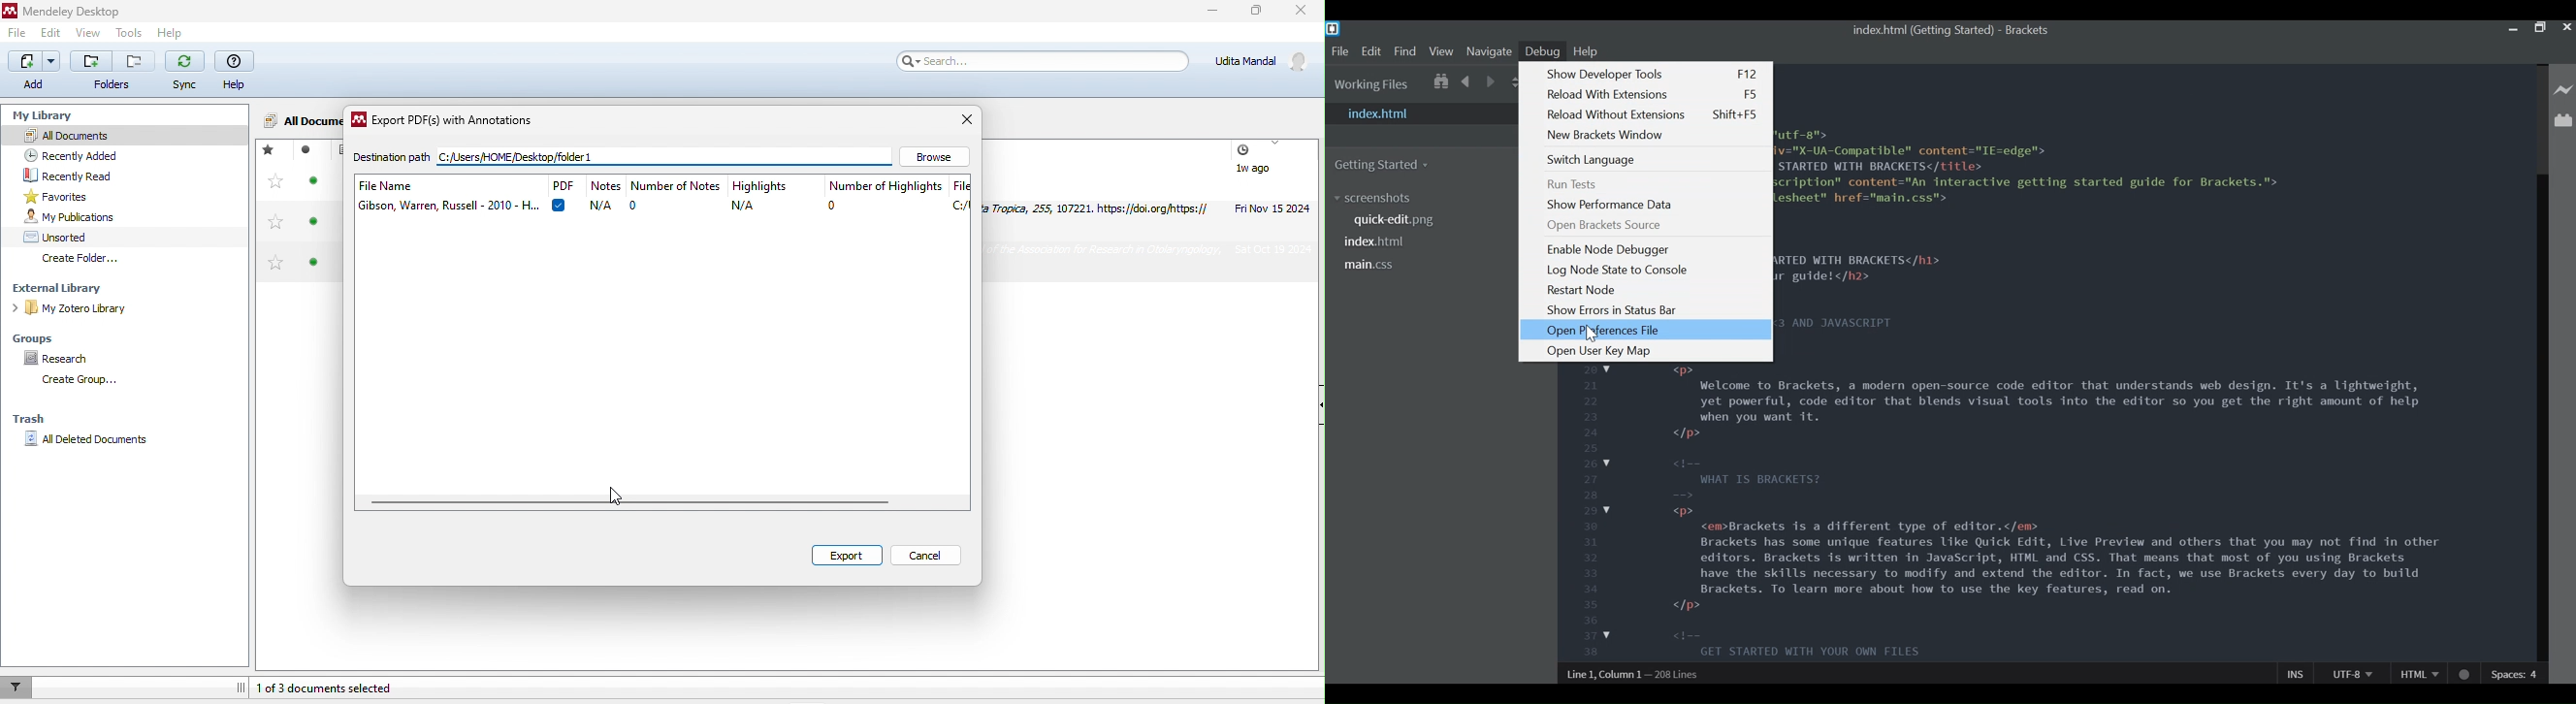 This screenshot has width=2576, height=728. What do you see at coordinates (2350, 673) in the screenshot?
I see `UTF-8` at bounding box center [2350, 673].